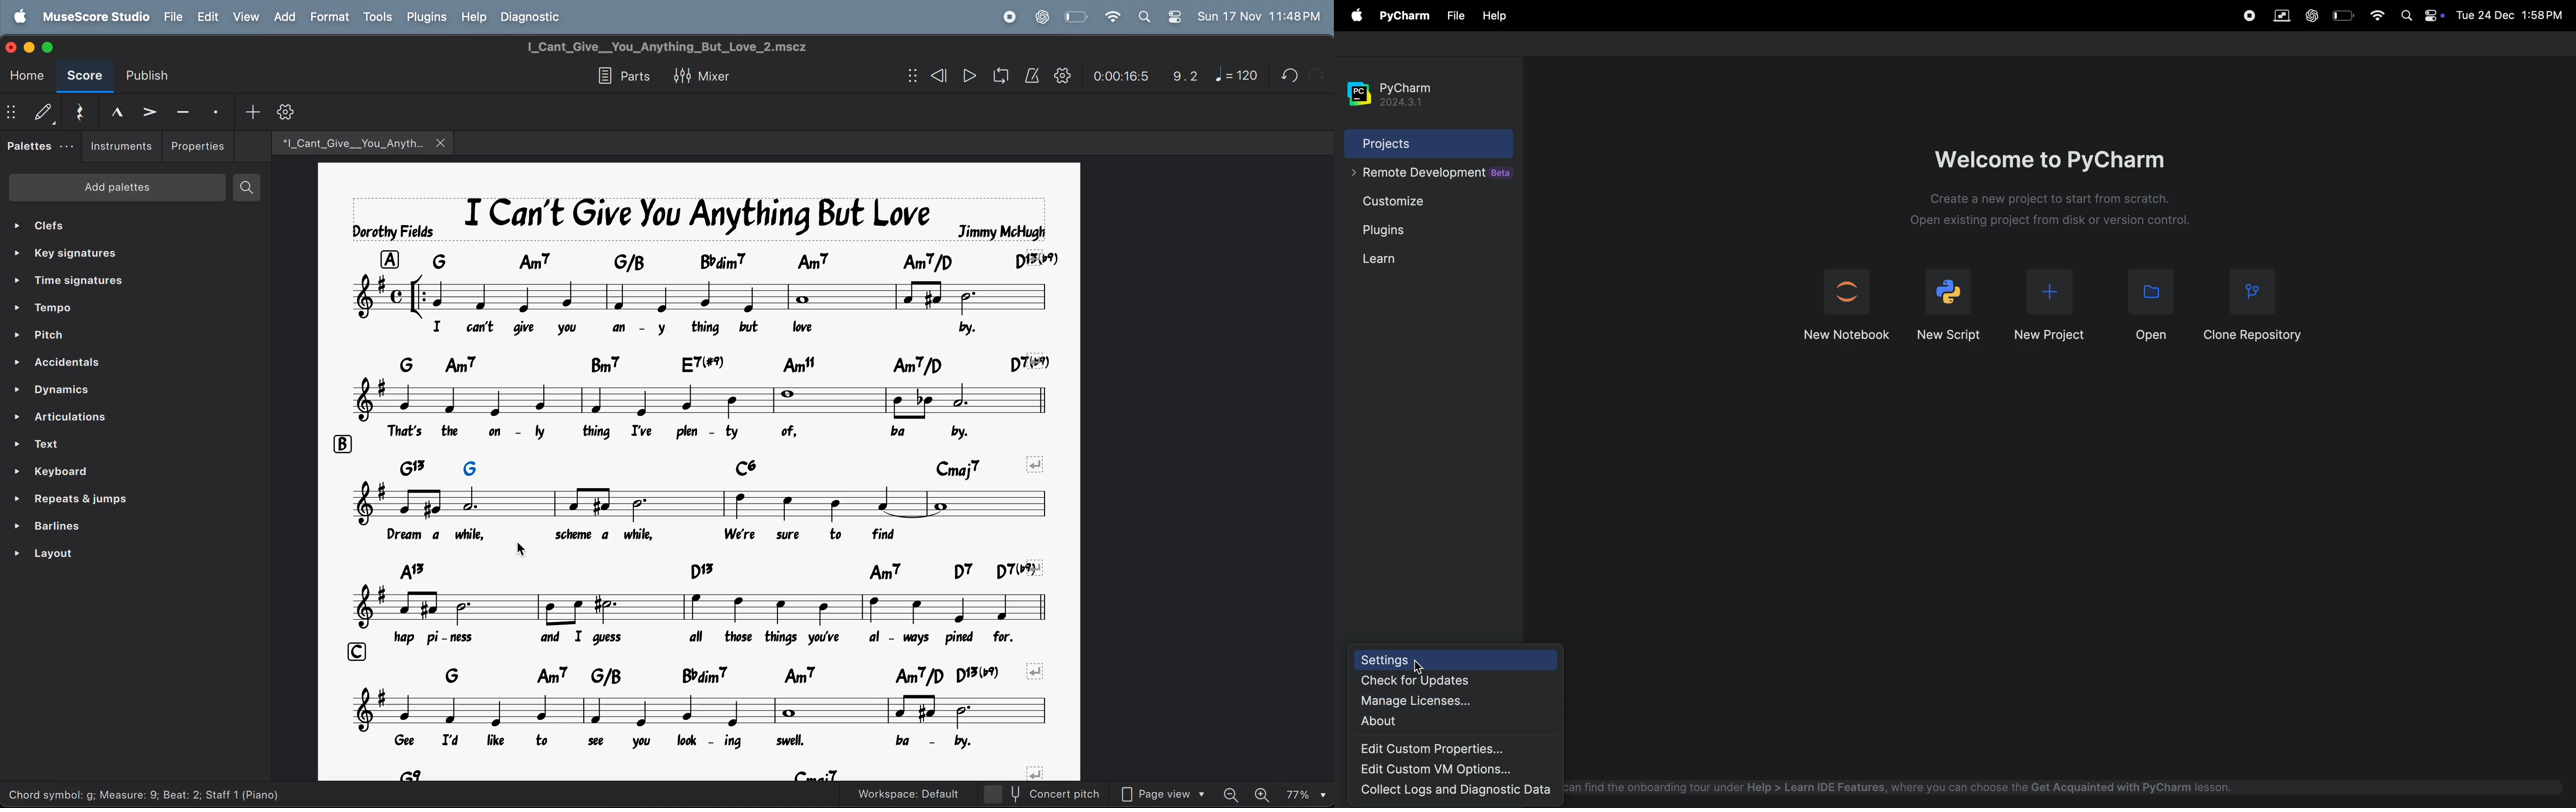 The width and height of the screenshot is (2576, 812). I want to click on page title, so click(699, 217).